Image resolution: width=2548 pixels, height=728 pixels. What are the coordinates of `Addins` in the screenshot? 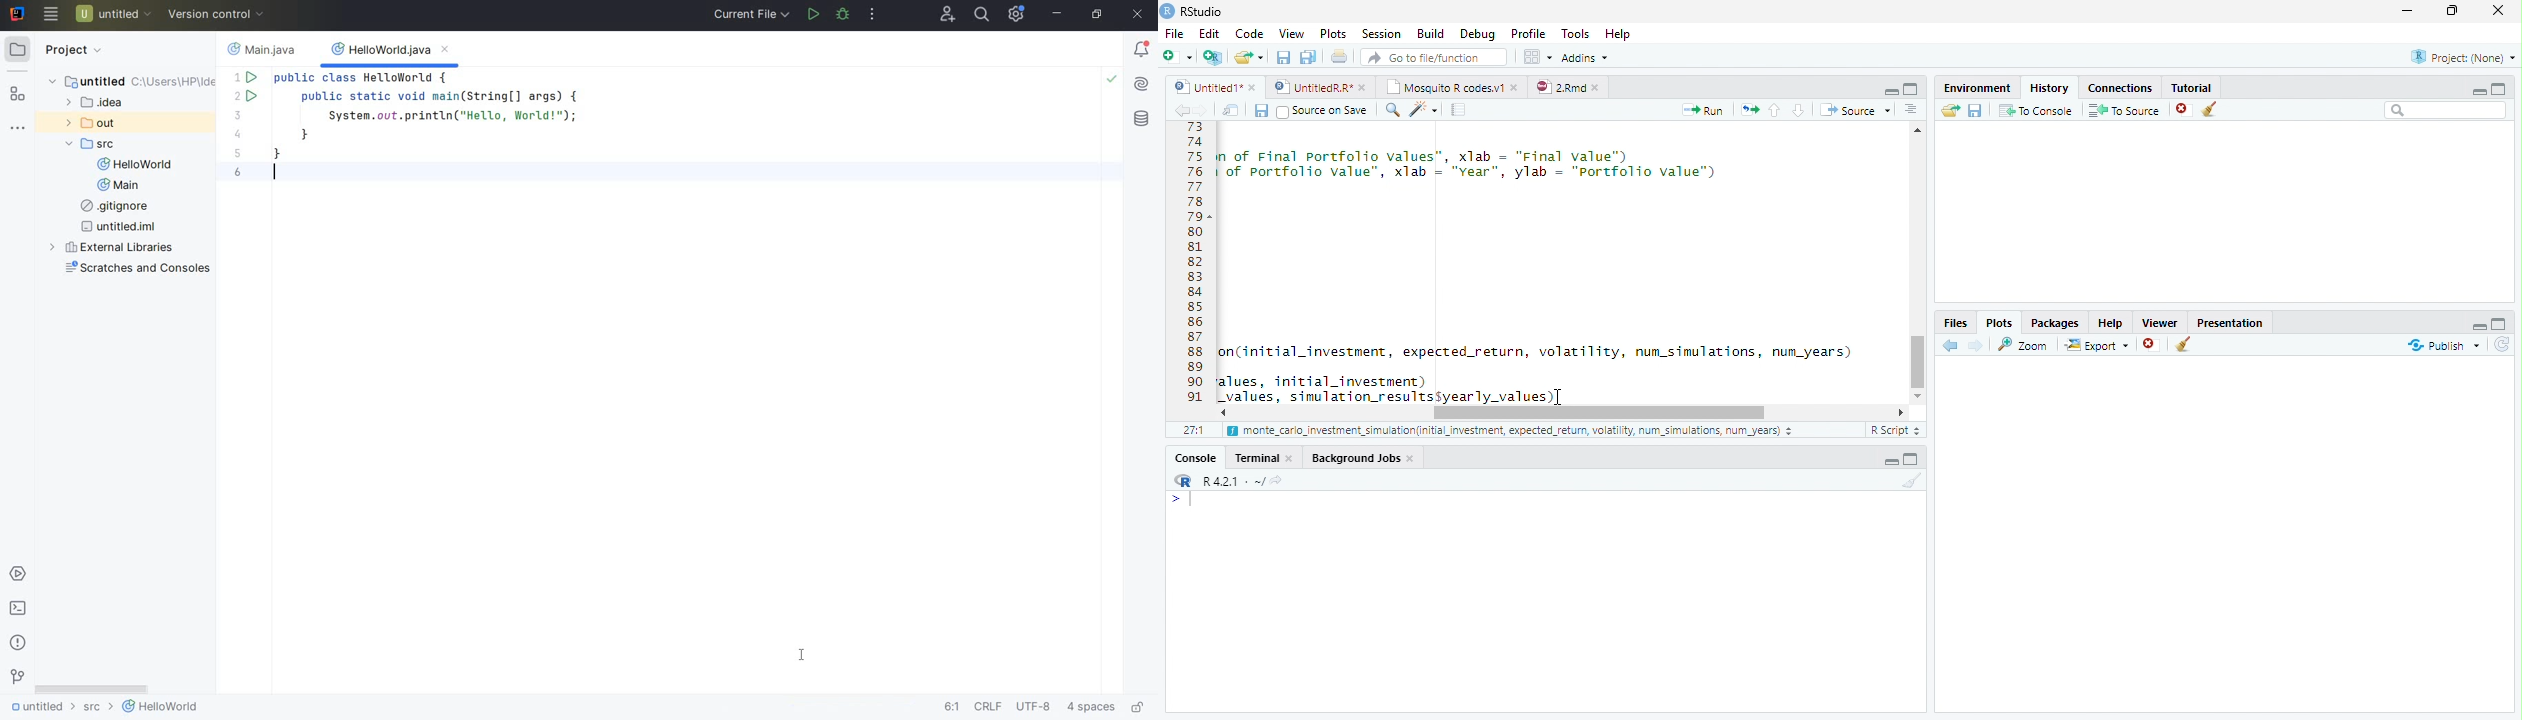 It's located at (1586, 57).